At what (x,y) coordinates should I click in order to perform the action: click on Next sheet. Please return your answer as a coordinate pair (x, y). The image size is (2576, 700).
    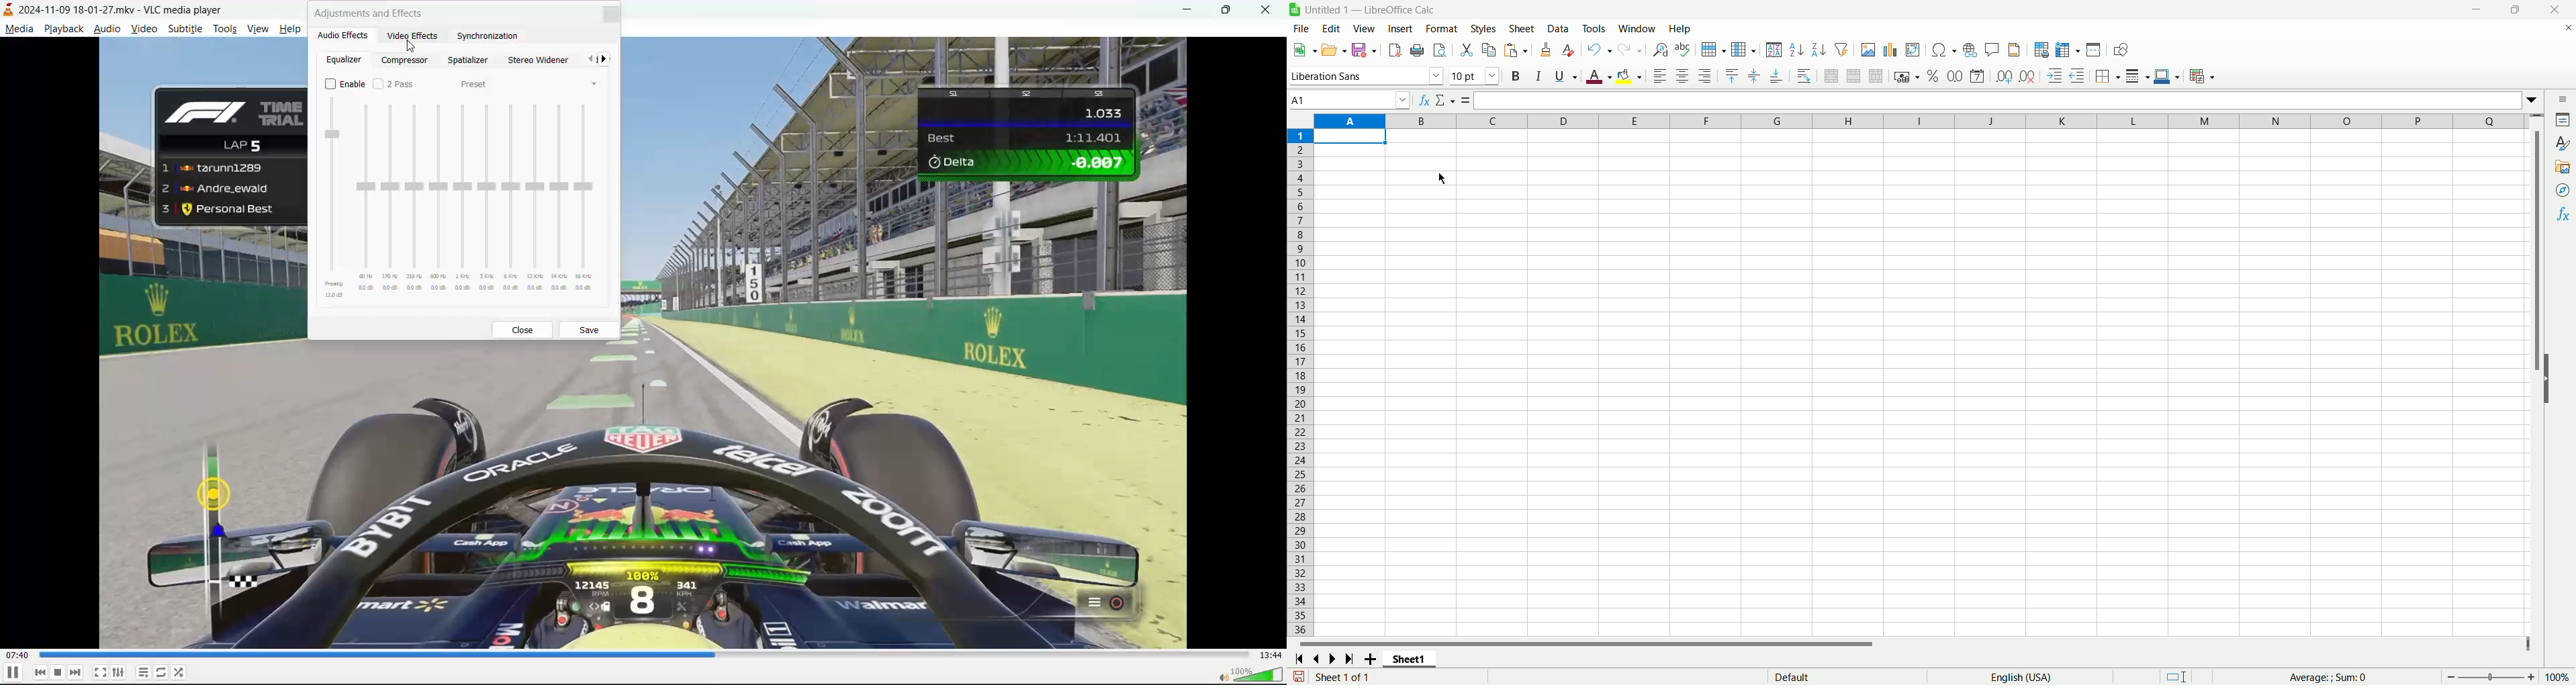
    Looking at the image, I should click on (1335, 660).